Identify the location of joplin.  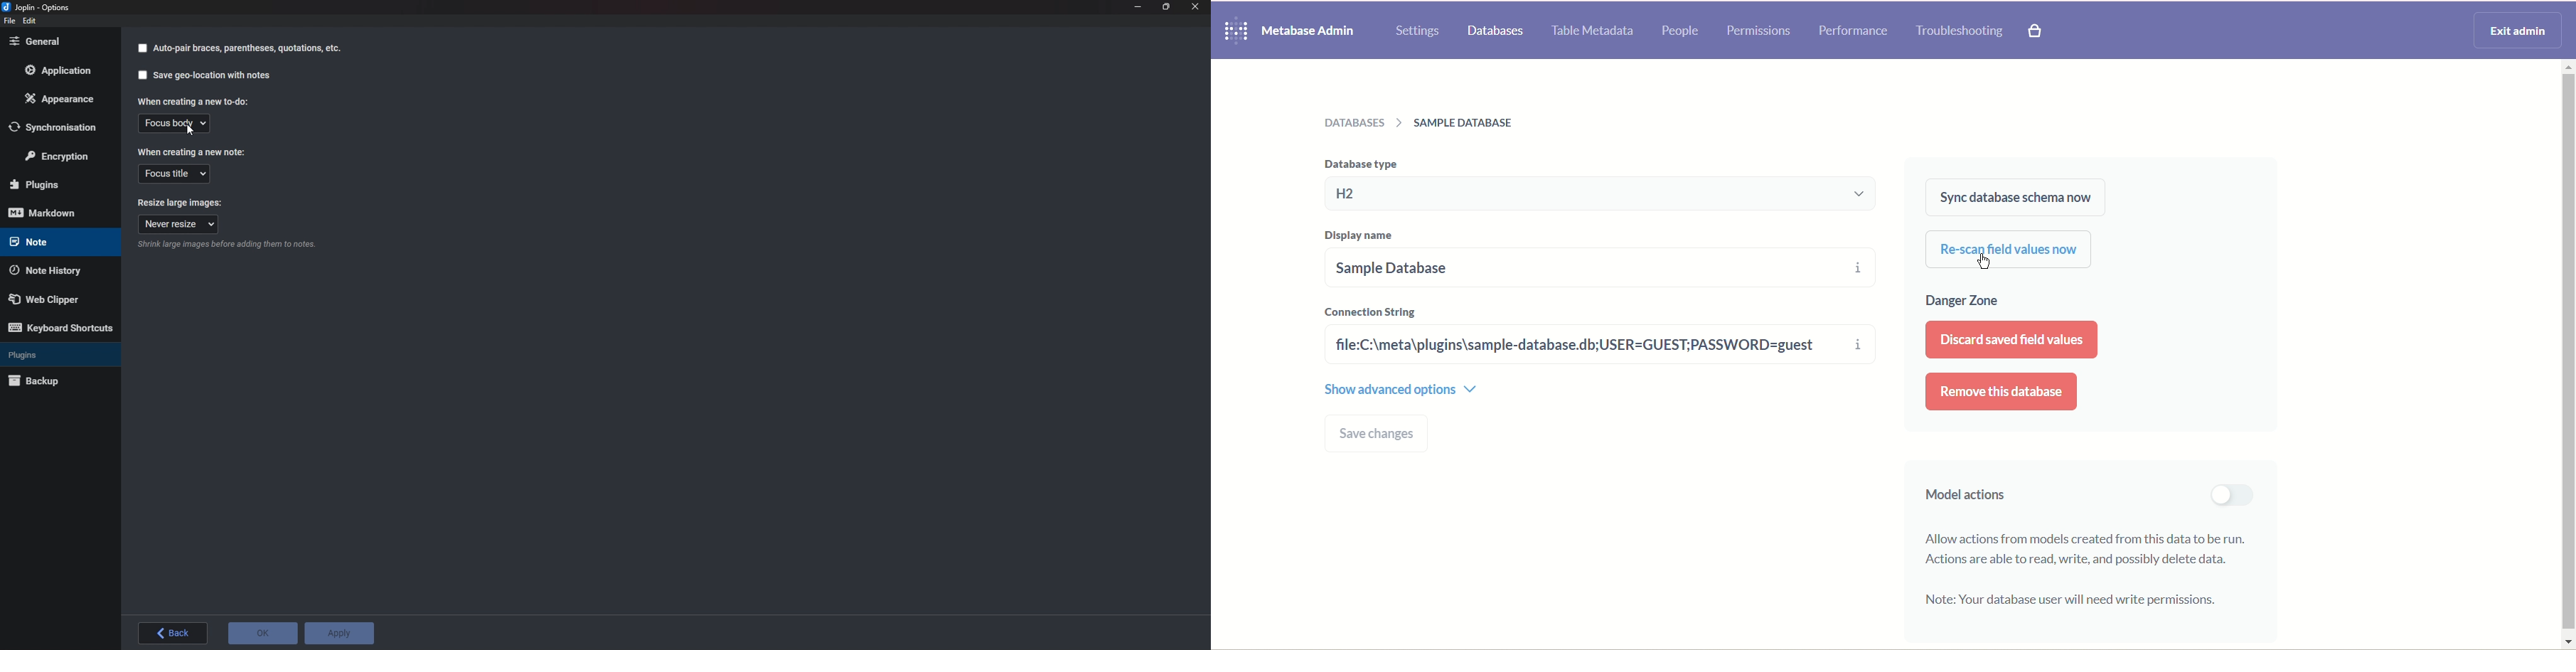
(40, 6).